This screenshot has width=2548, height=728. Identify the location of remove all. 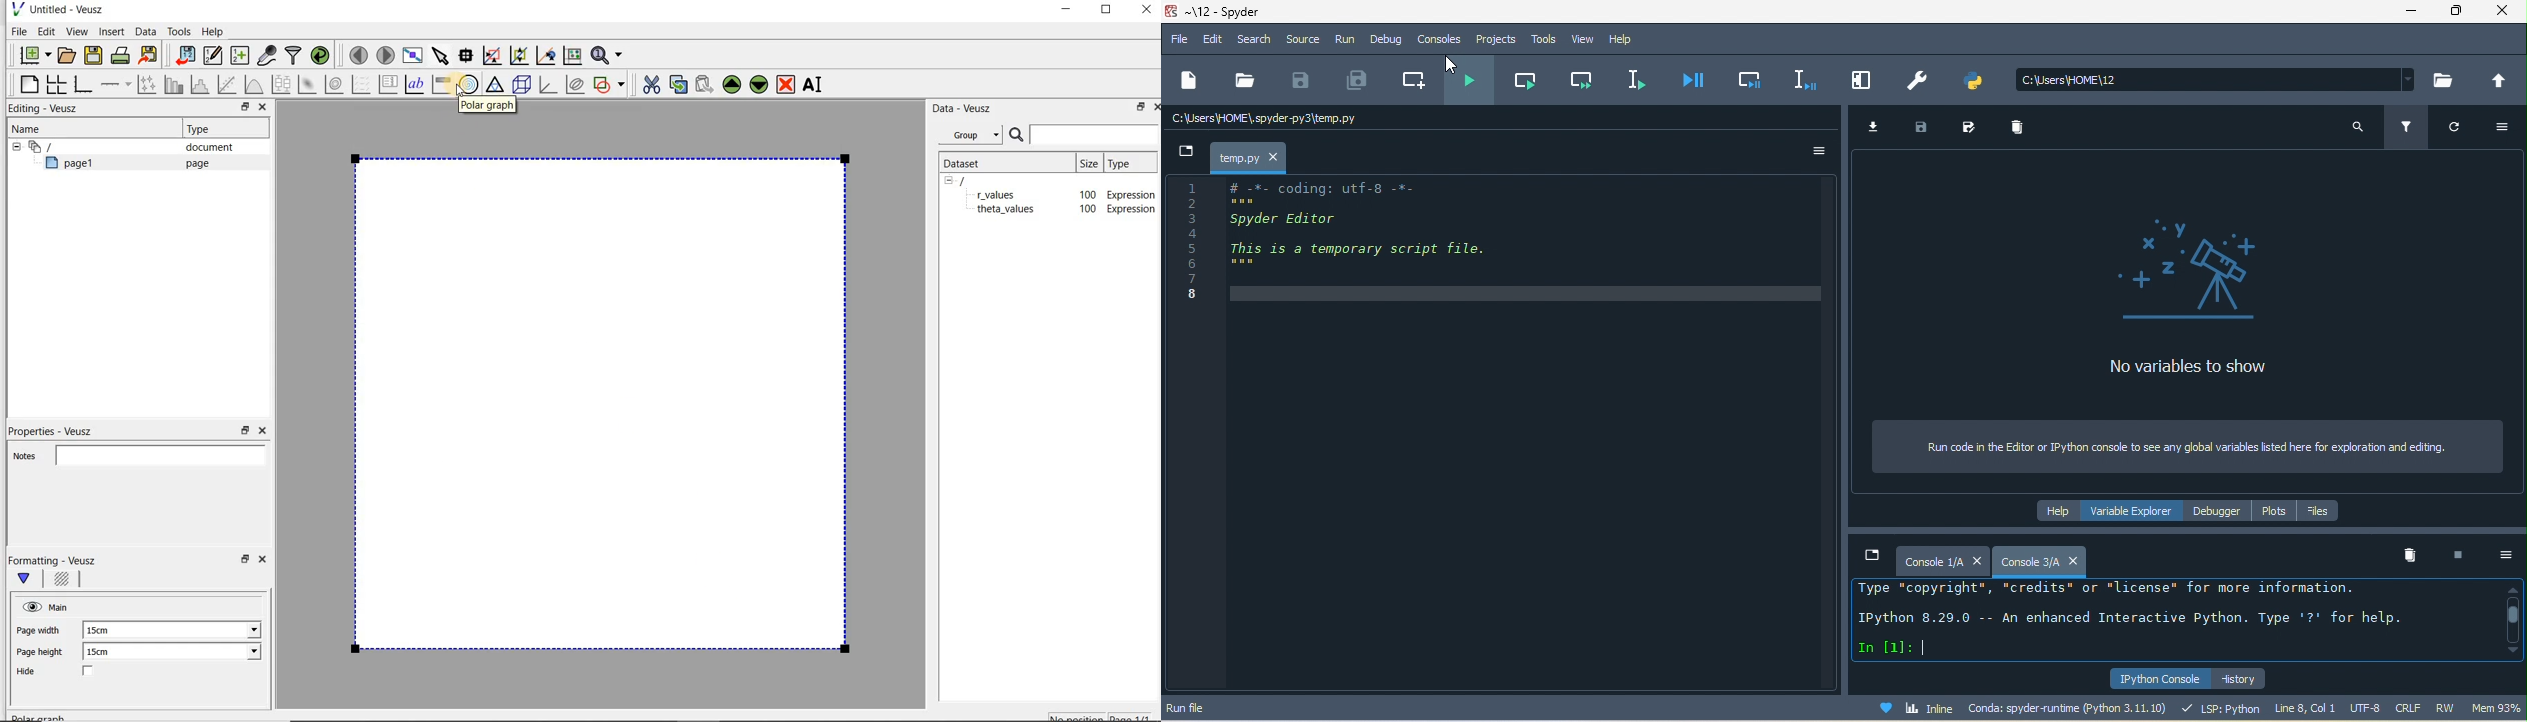
(2412, 558).